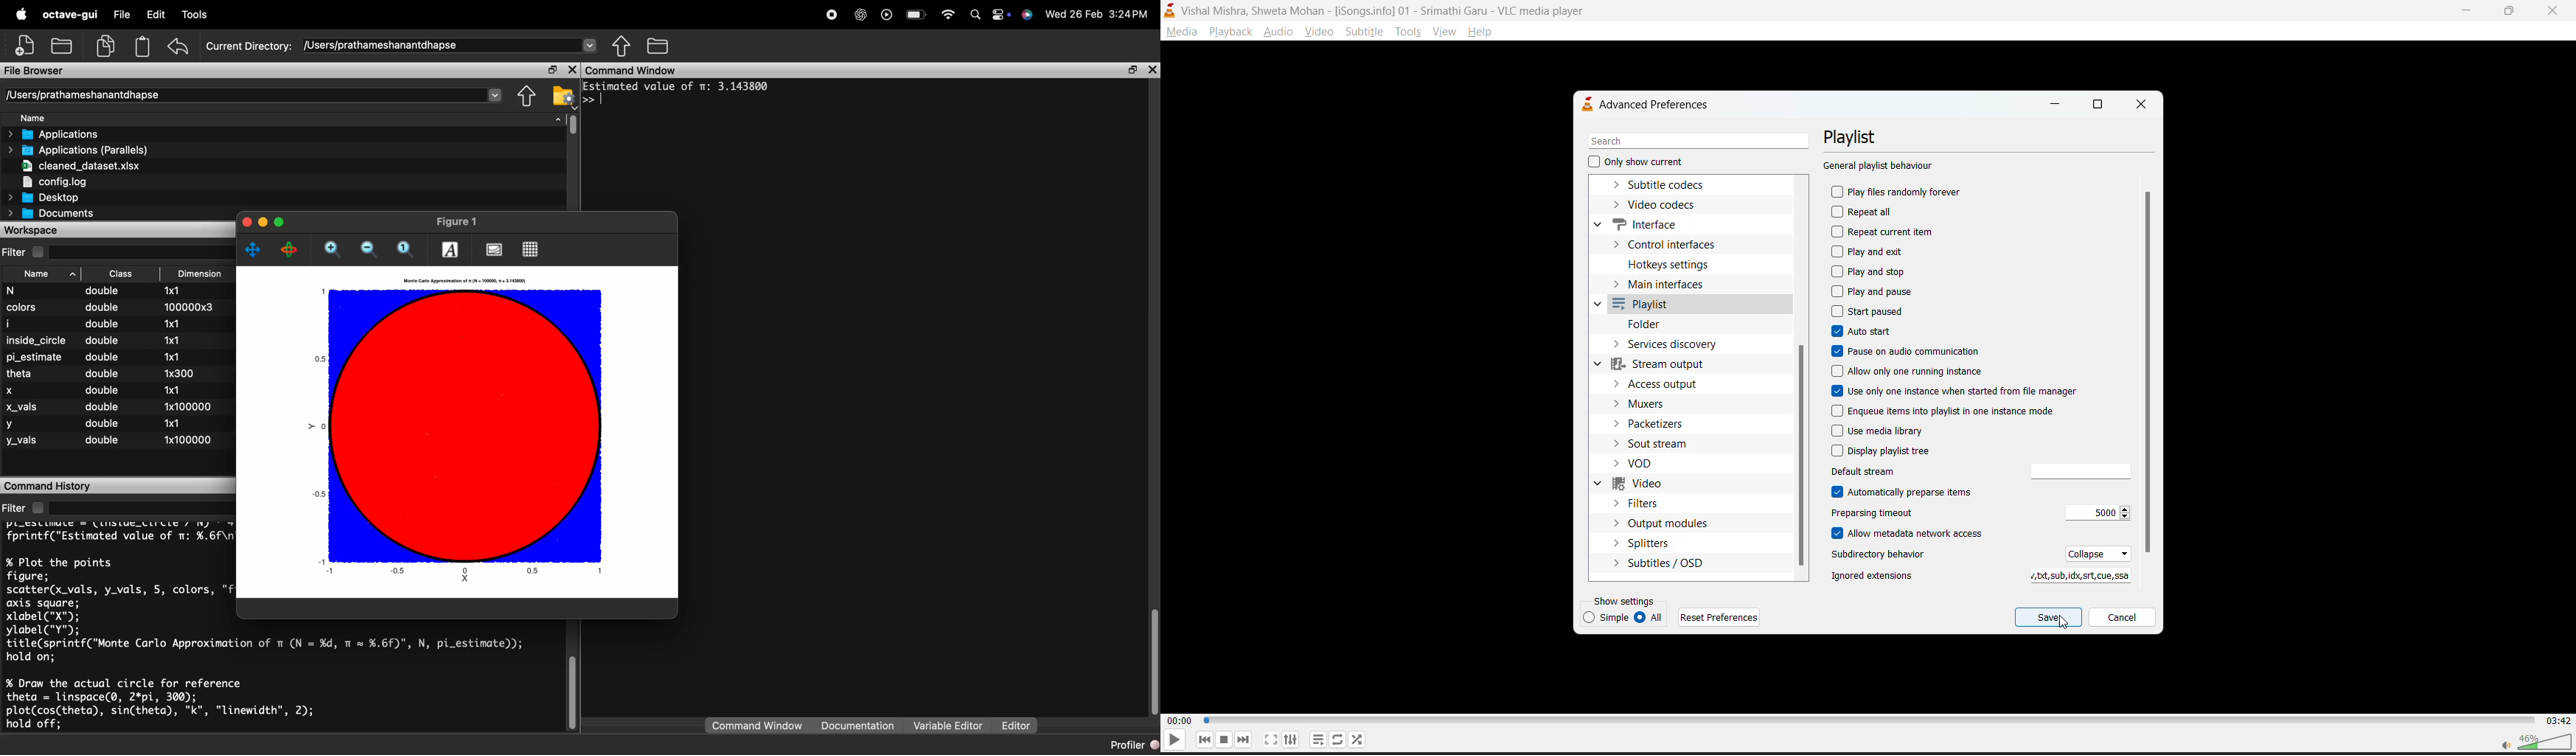 This screenshot has height=756, width=2576. What do you see at coordinates (1222, 738) in the screenshot?
I see `stop` at bounding box center [1222, 738].